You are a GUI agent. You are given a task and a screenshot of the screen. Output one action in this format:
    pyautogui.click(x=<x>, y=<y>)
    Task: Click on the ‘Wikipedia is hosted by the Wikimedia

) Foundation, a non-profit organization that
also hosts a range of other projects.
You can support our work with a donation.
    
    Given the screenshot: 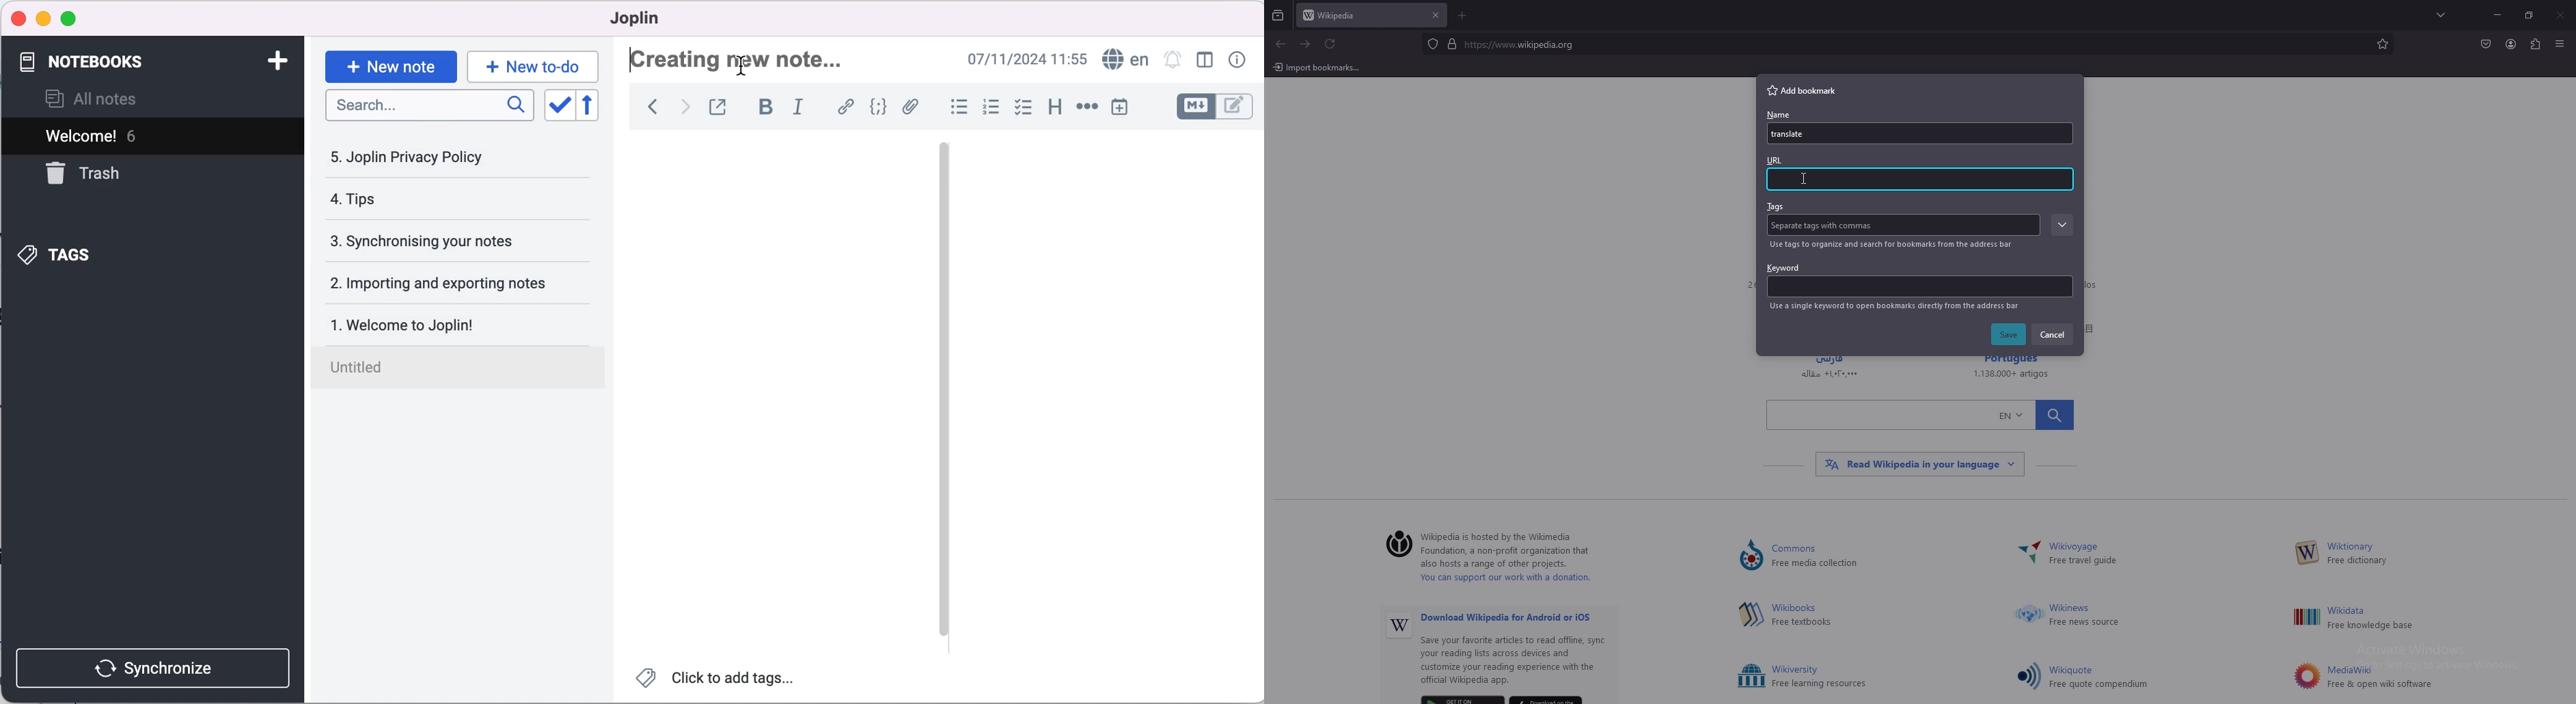 What is the action you would take?
    pyautogui.click(x=1517, y=559)
    